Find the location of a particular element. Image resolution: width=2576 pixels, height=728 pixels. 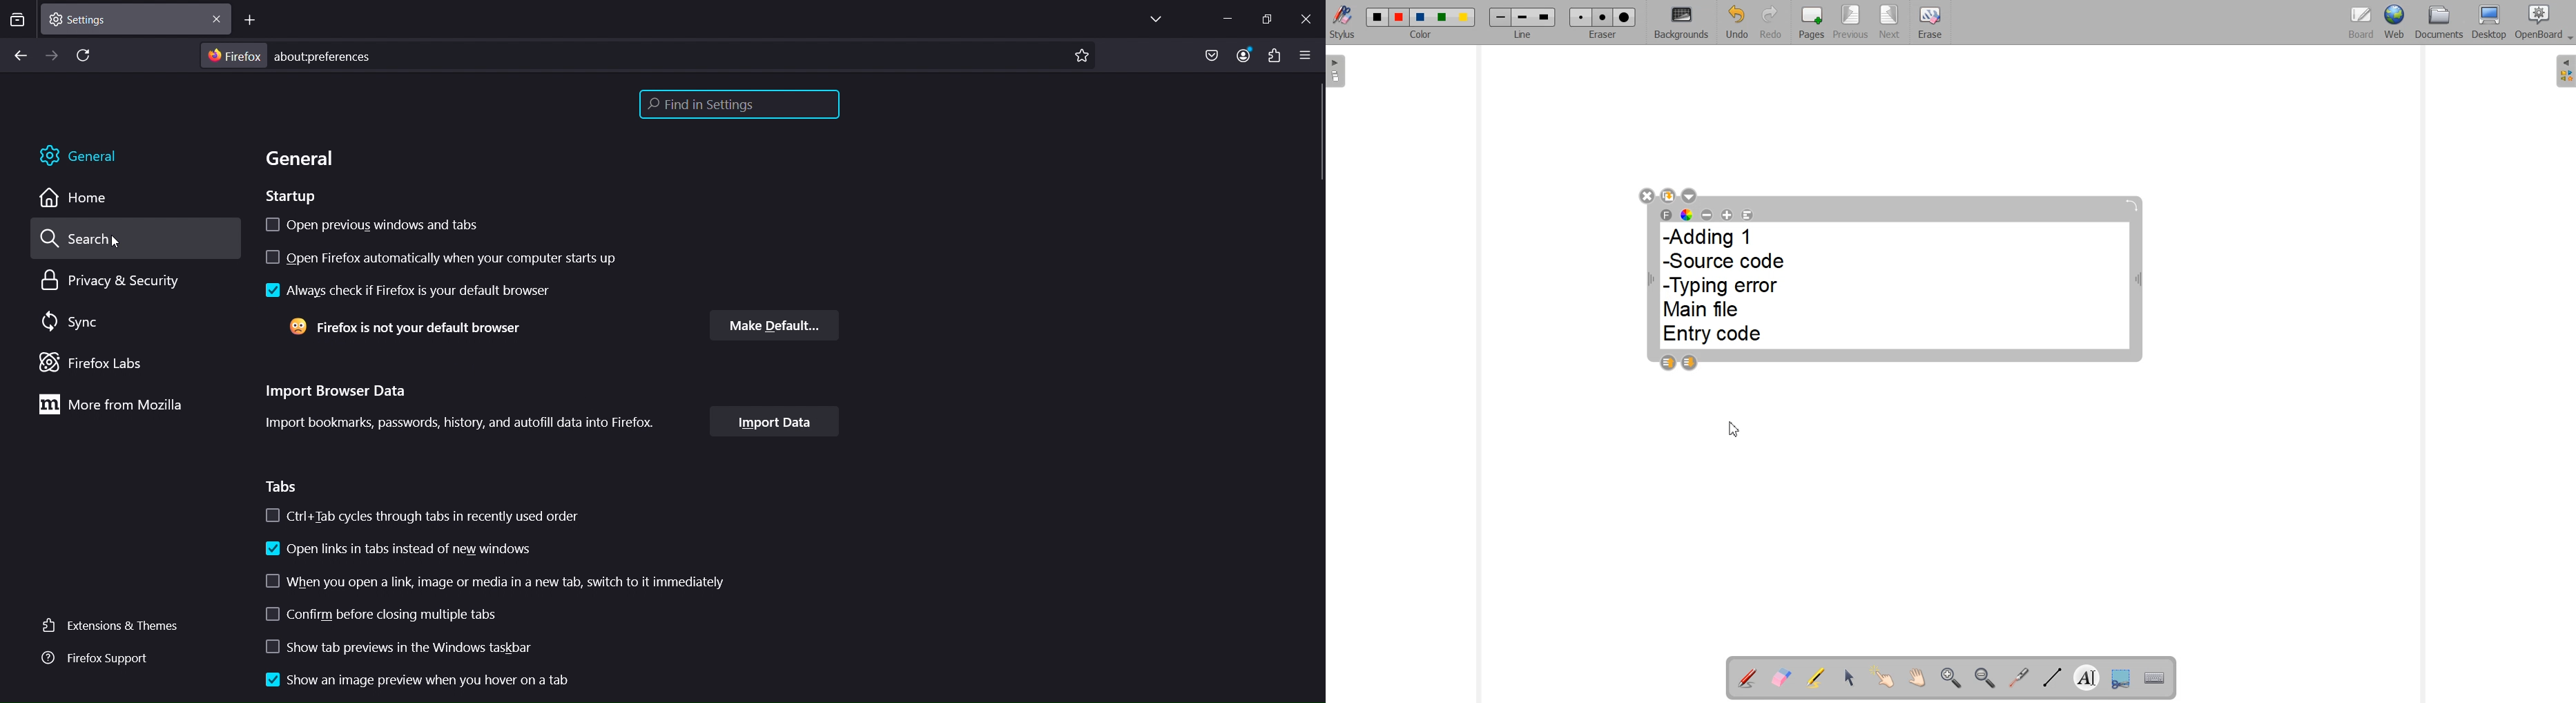

firefox labs is located at coordinates (93, 361).